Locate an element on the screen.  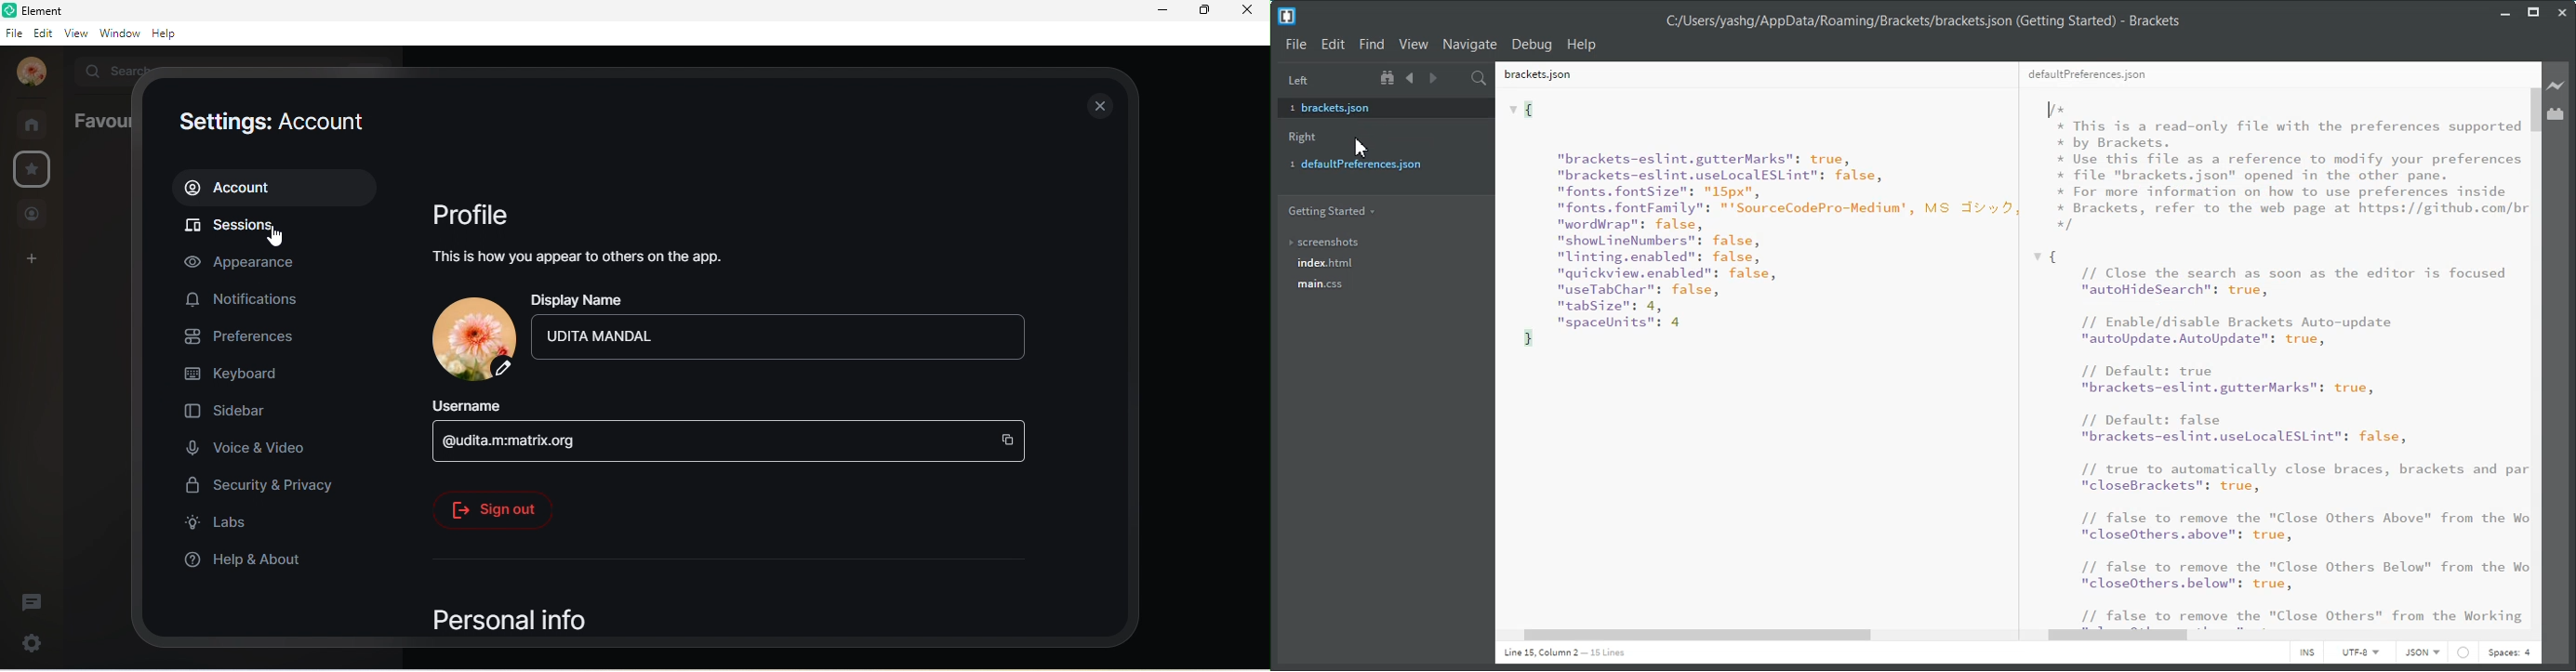
settings is located at coordinates (34, 168).